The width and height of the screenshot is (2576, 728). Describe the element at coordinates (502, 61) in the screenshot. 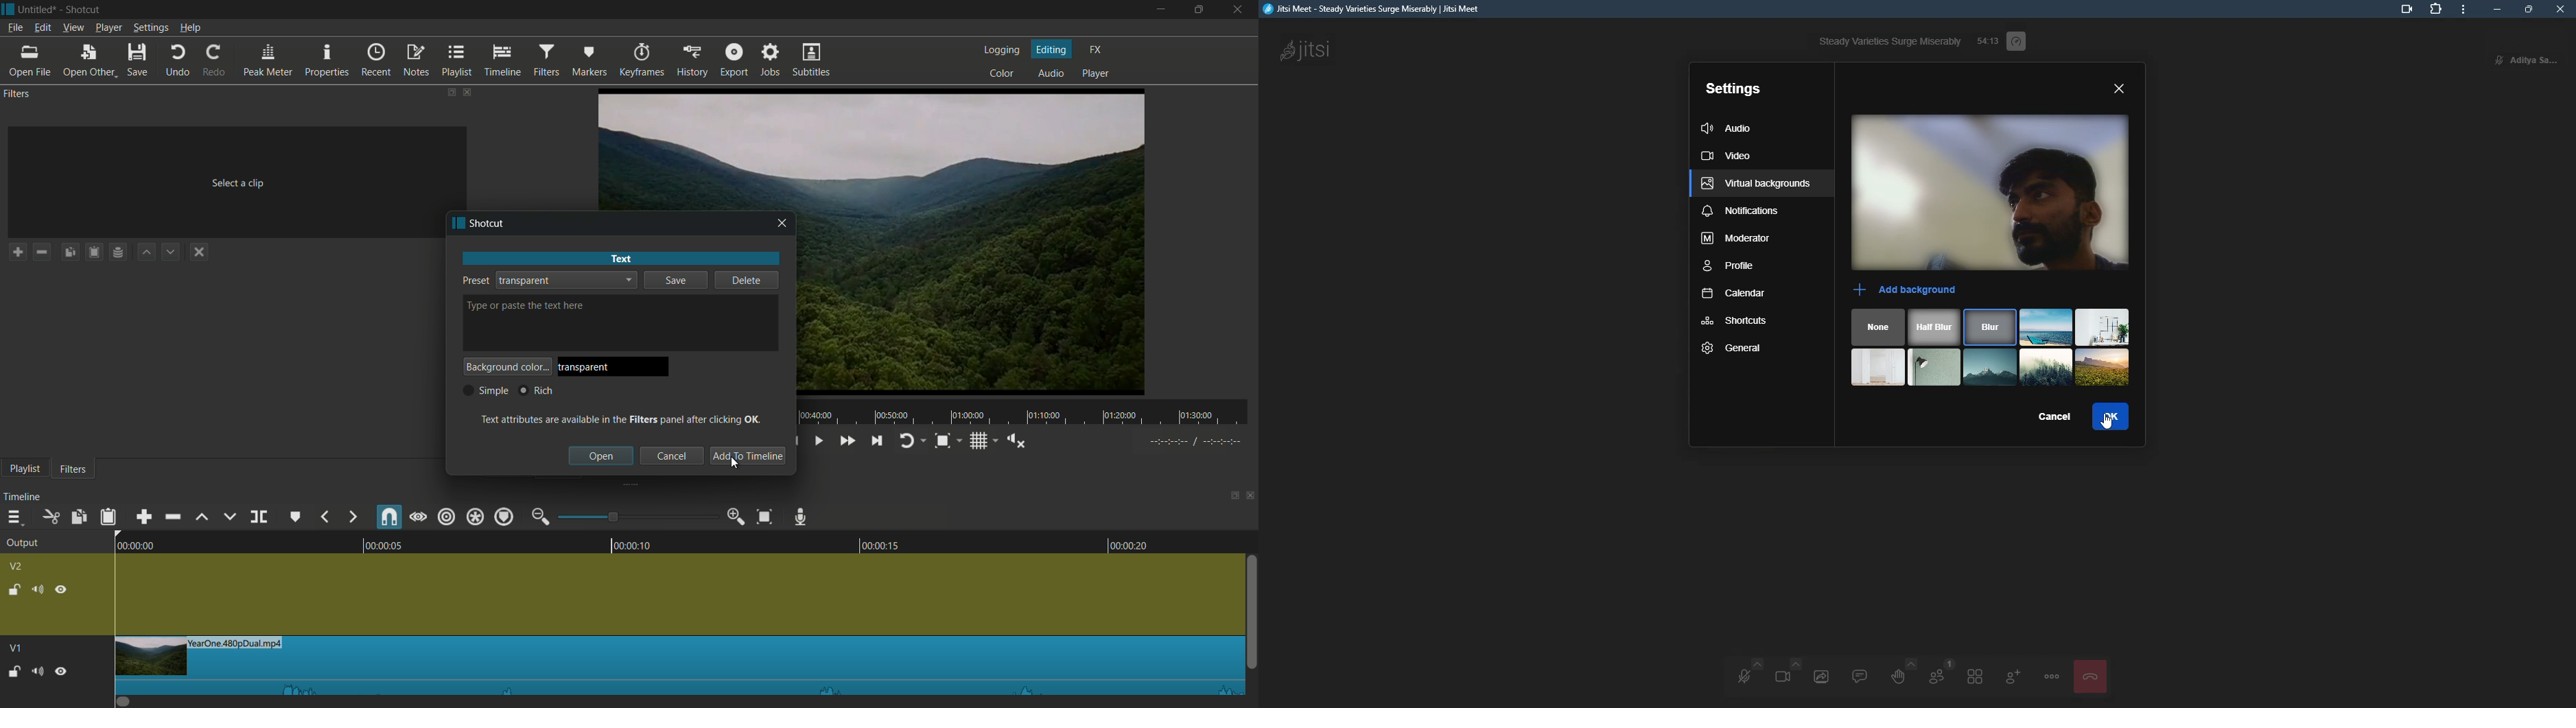

I see `timeline` at that location.